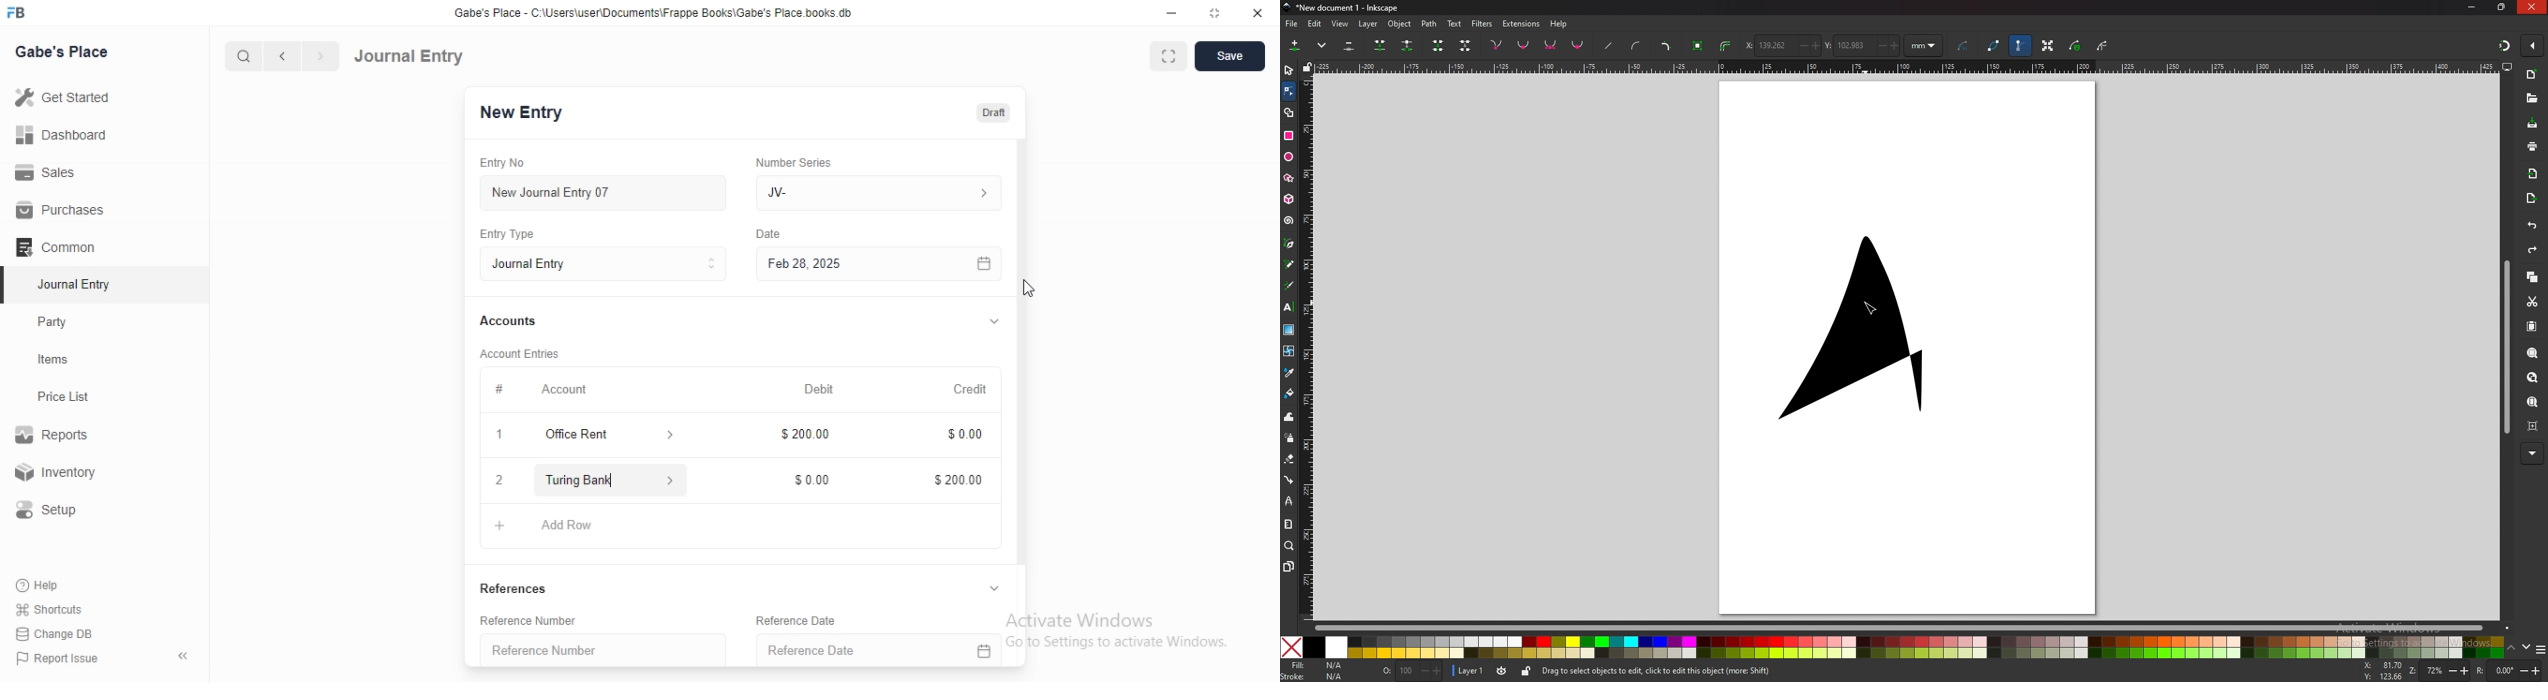 The width and height of the screenshot is (2548, 700). I want to click on star, so click(1290, 179).